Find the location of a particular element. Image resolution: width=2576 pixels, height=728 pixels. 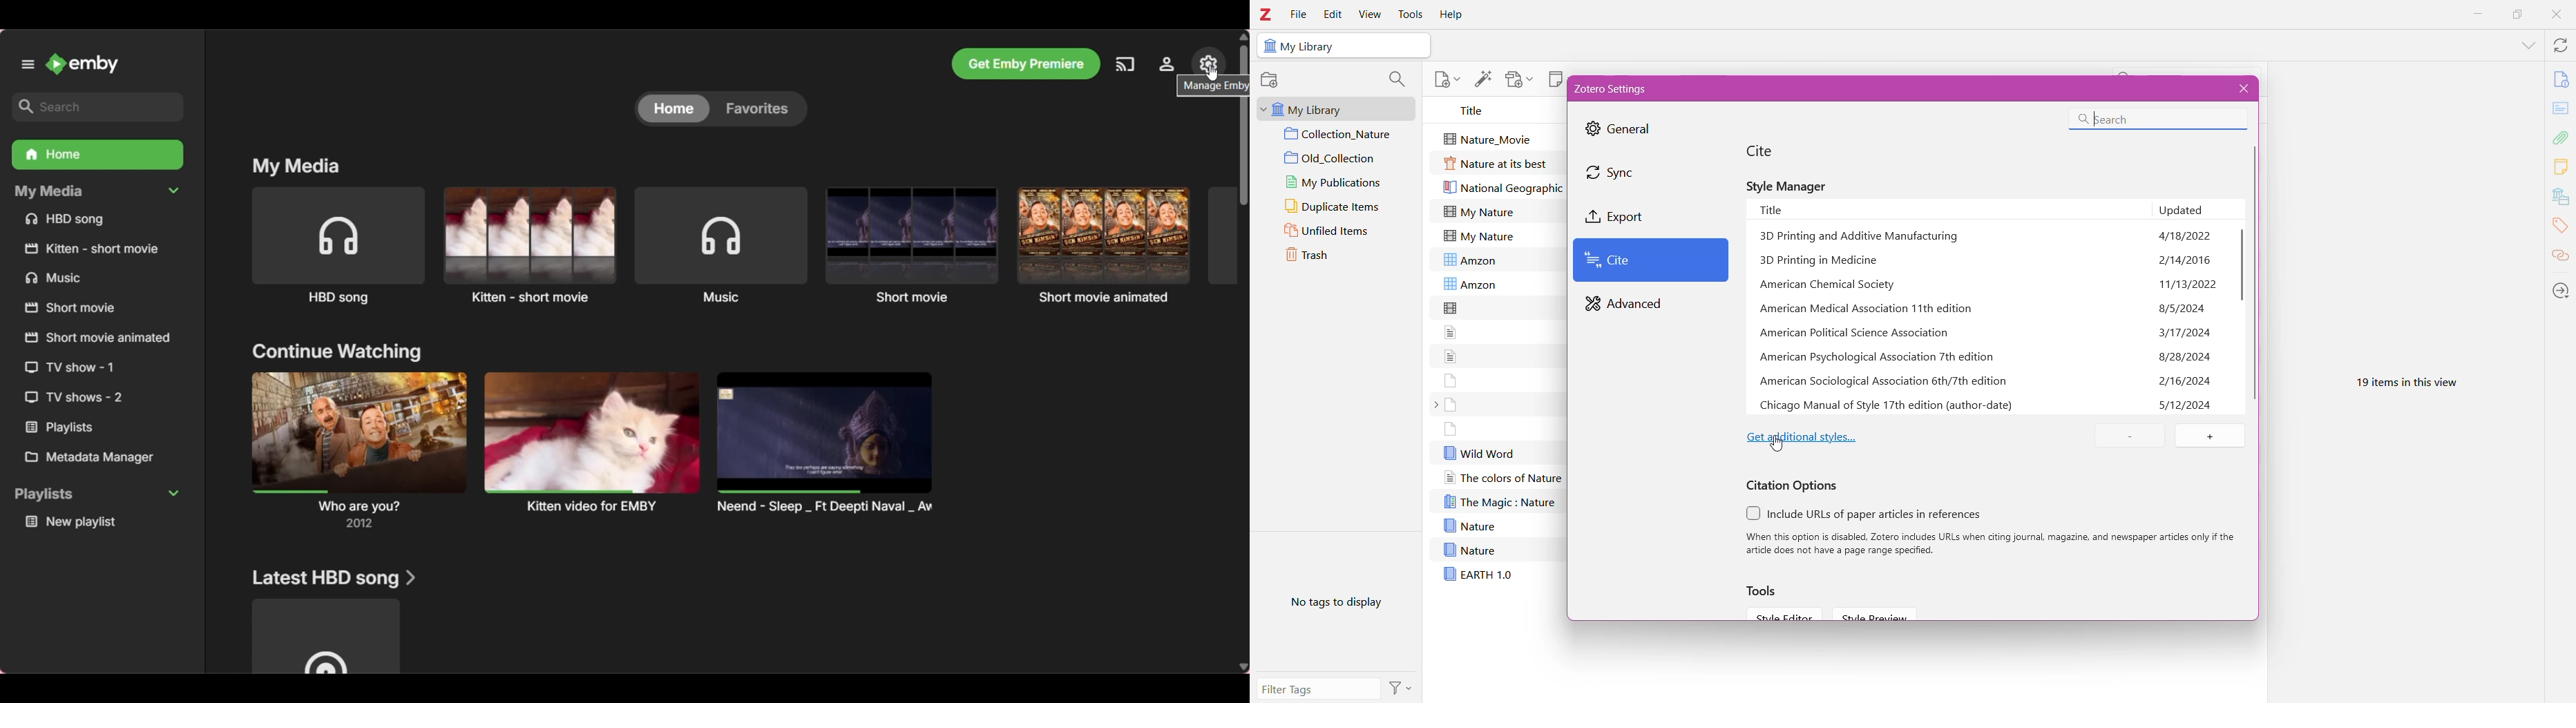

2/14/2016 is located at coordinates (2186, 260).